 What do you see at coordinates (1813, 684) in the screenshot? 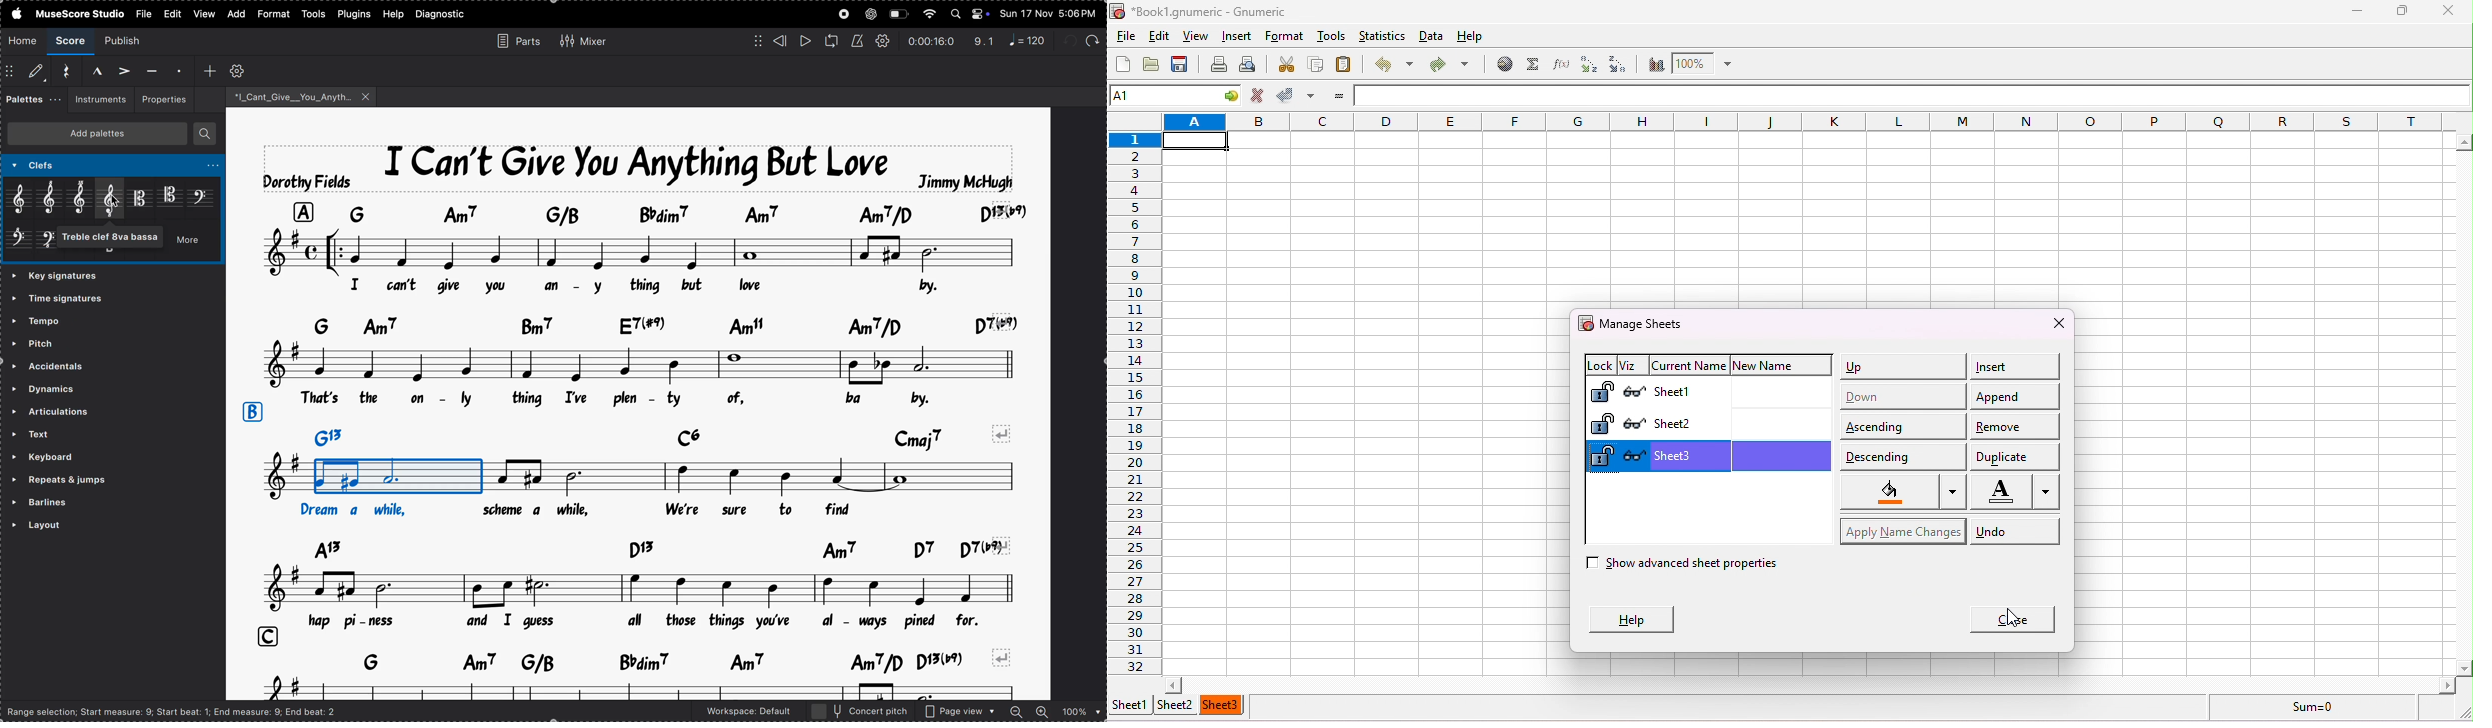
I see `scroll bar` at bounding box center [1813, 684].